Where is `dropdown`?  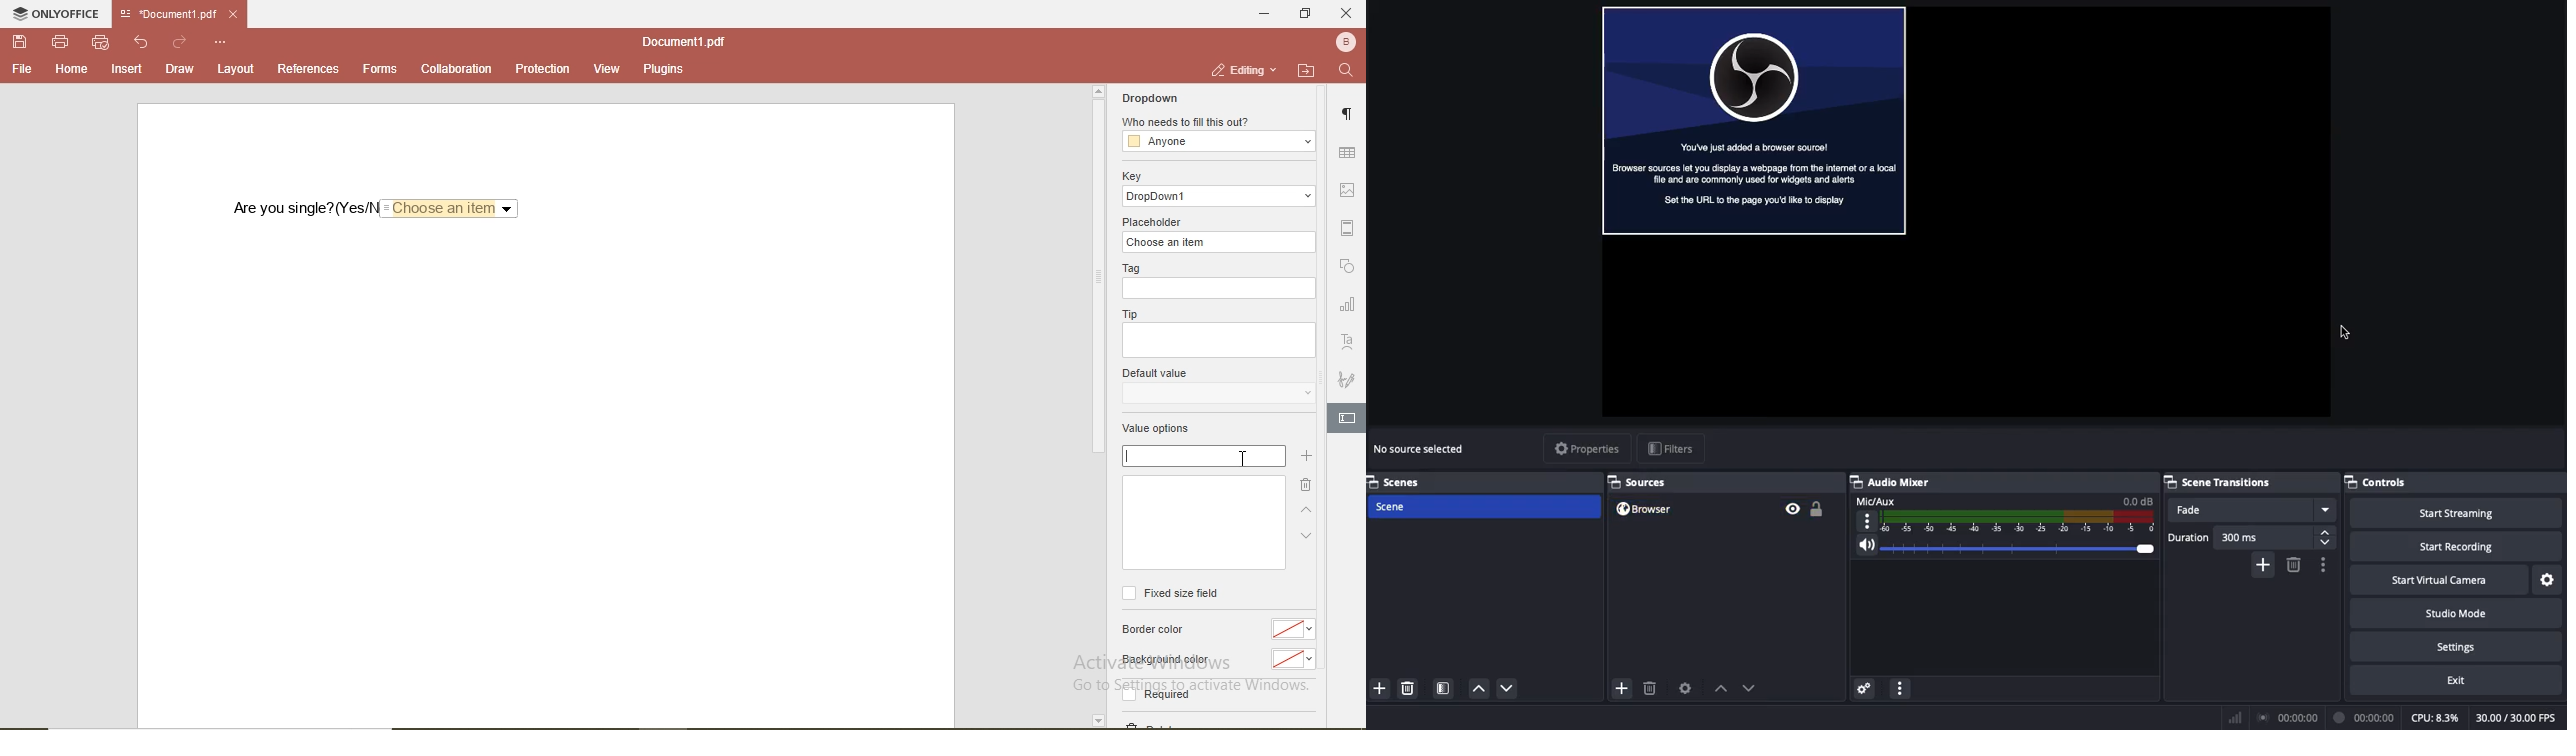
dropdown is located at coordinates (1217, 393).